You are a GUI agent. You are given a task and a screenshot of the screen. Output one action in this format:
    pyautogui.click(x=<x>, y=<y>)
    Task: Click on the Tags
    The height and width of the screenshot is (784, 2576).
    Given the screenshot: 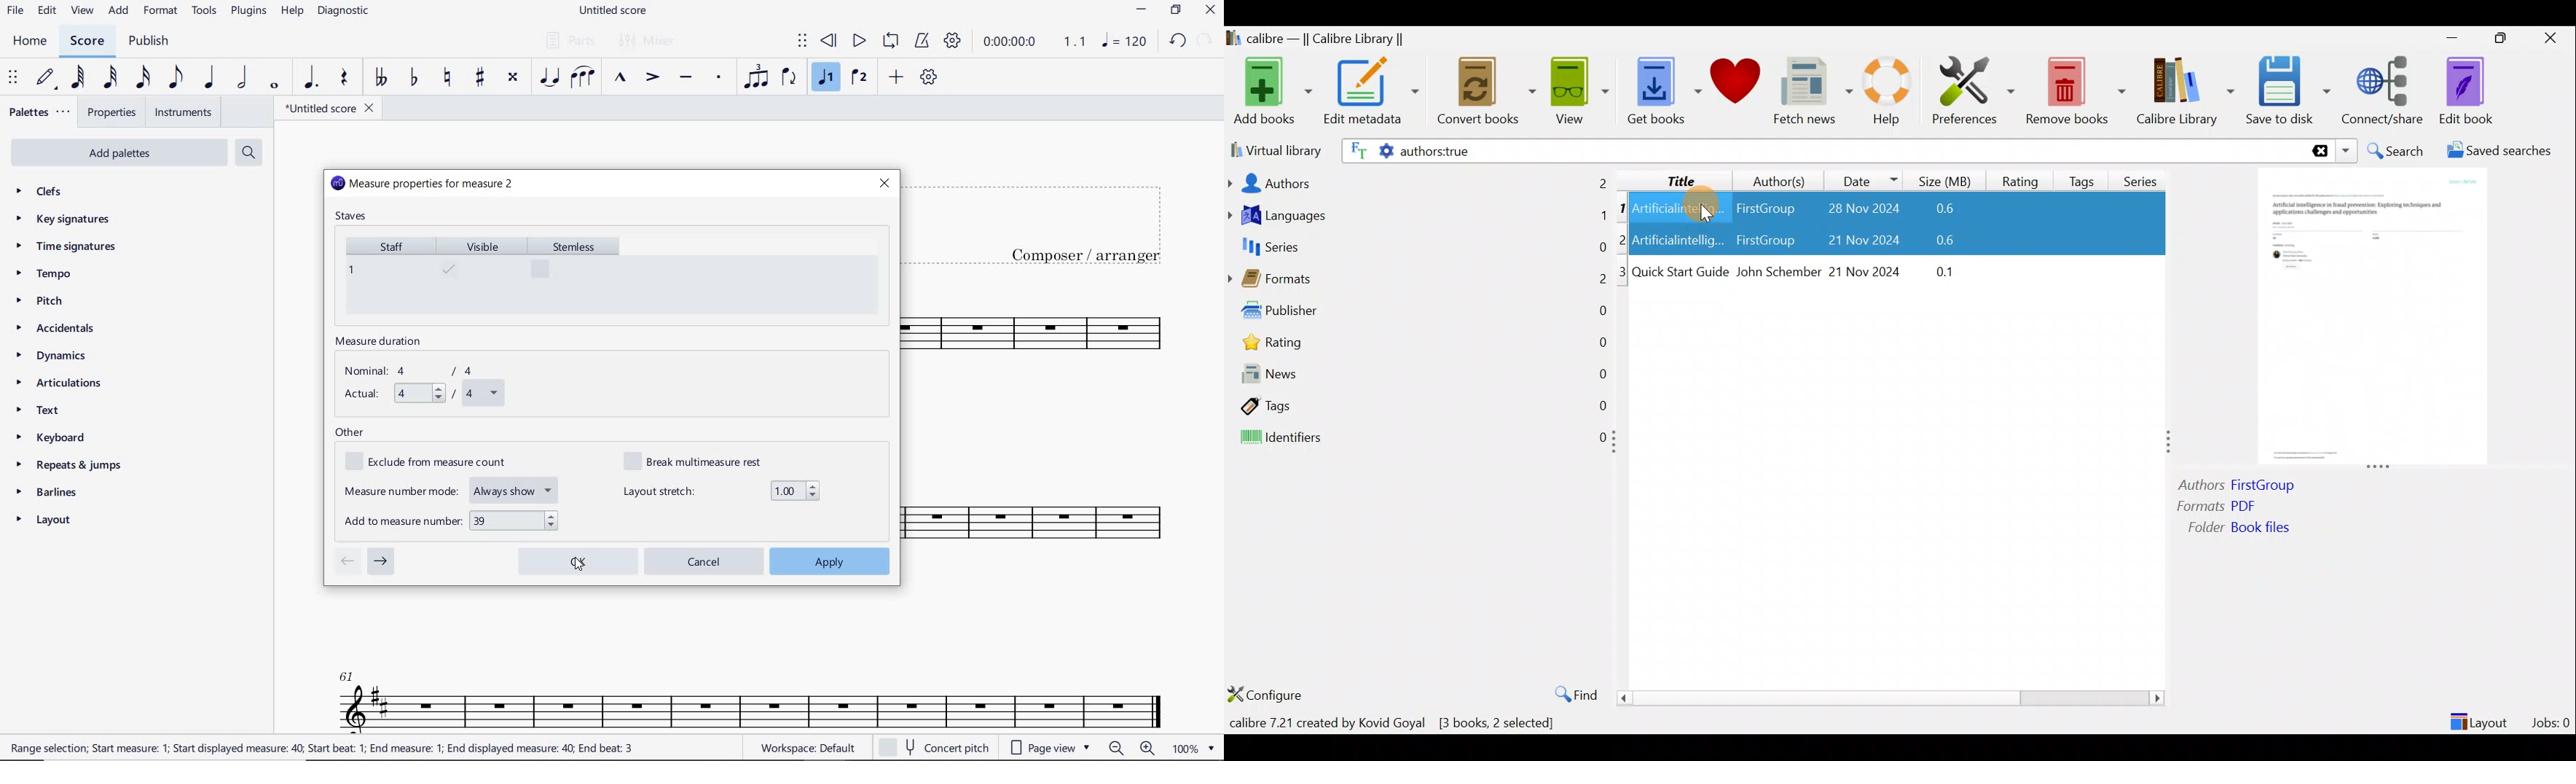 What is the action you would take?
    pyautogui.click(x=2084, y=175)
    